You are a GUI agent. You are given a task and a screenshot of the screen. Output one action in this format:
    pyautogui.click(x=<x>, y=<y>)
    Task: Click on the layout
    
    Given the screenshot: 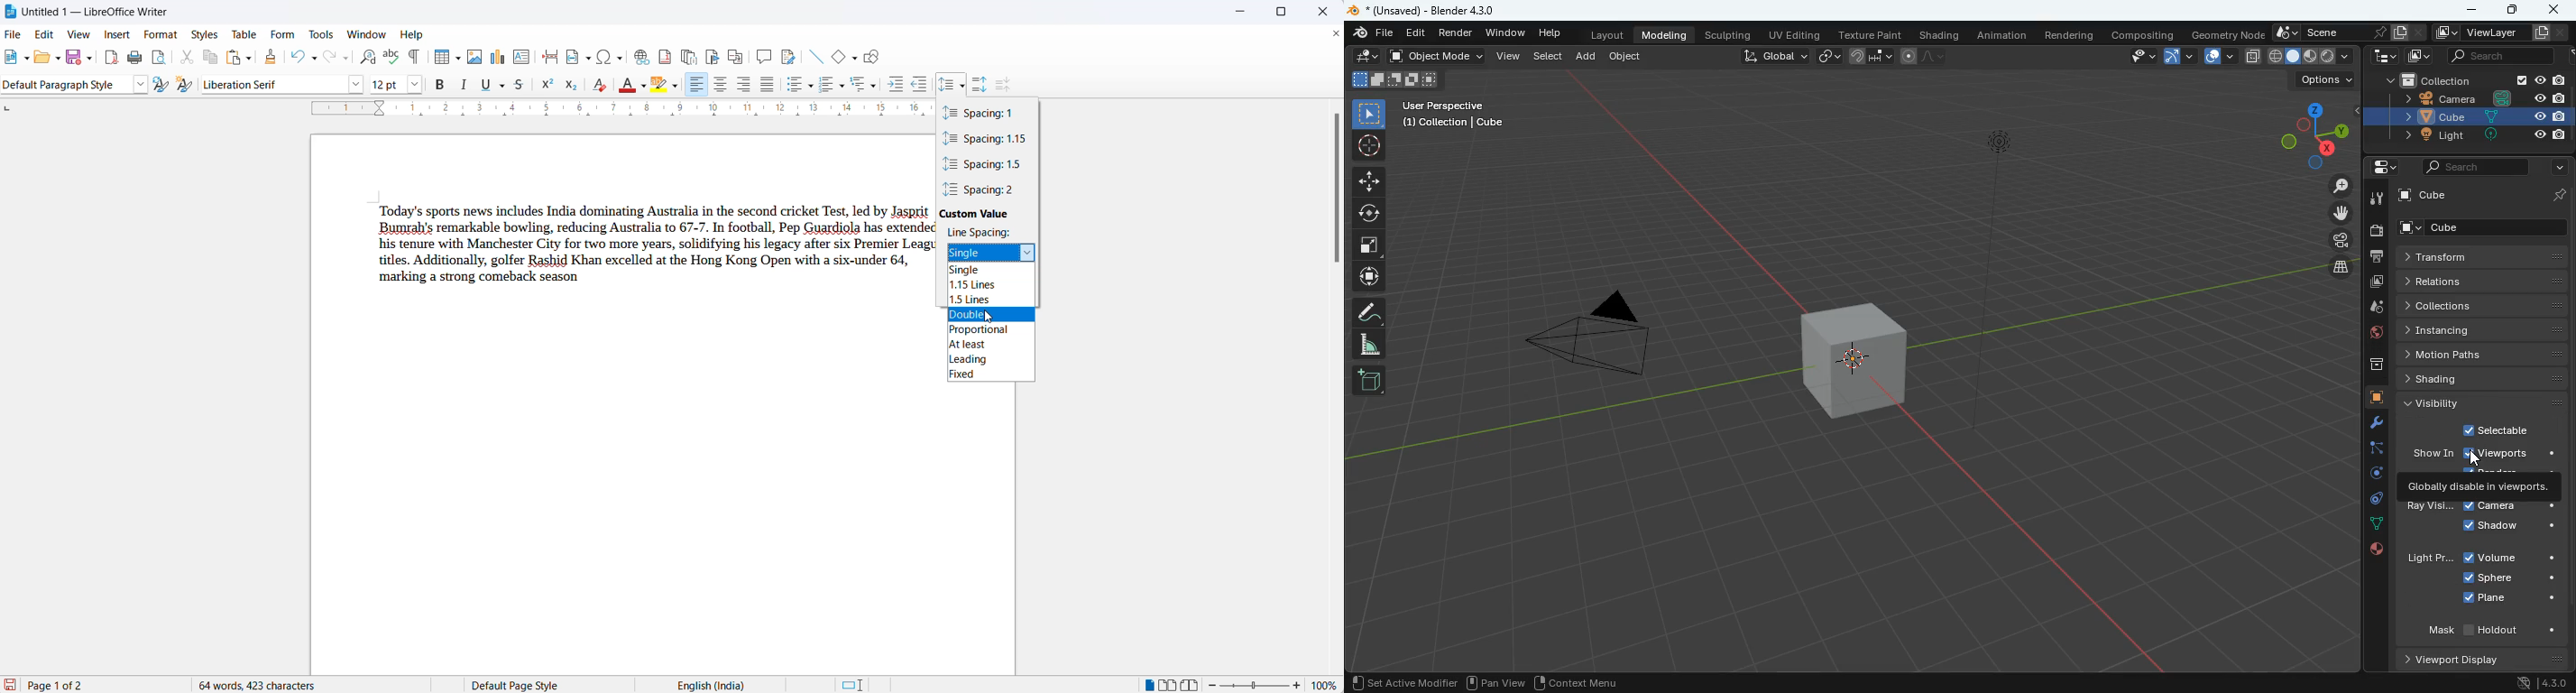 What is the action you would take?
    pyautogui.click(x=1601, y=34)
    